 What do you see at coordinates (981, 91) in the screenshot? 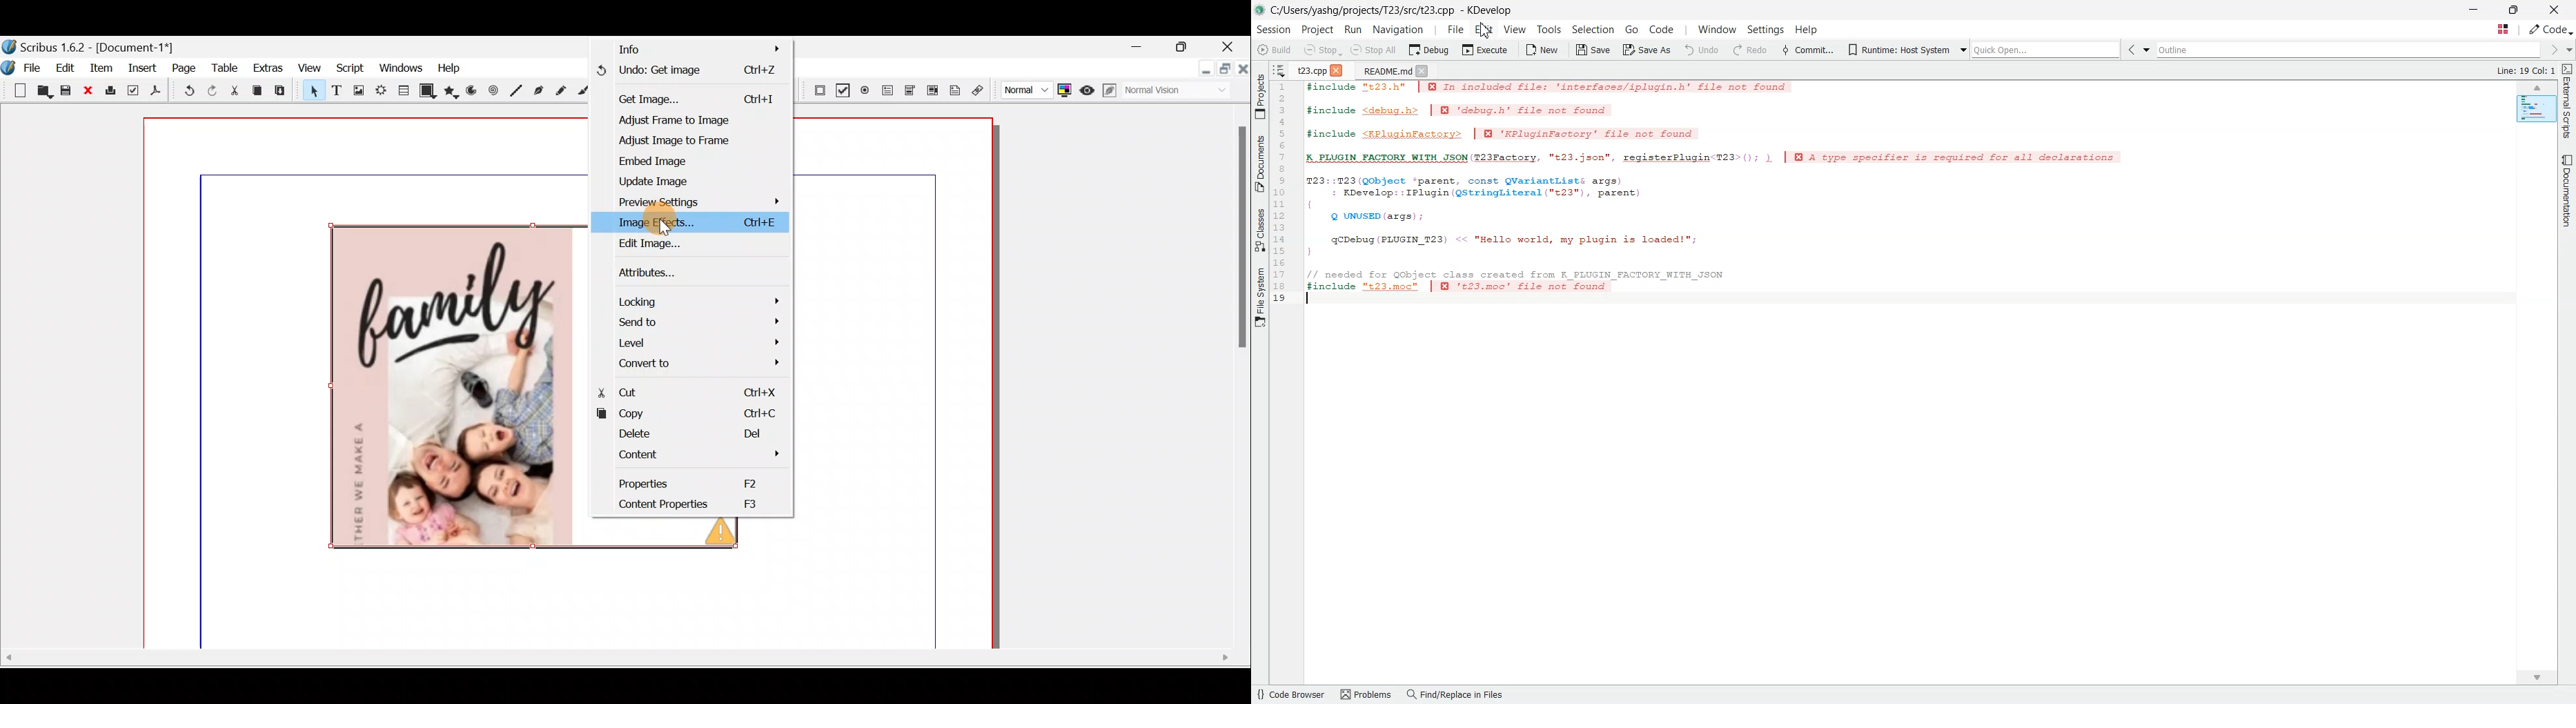
I see `Link annotation` at bounding box center [981, 91].